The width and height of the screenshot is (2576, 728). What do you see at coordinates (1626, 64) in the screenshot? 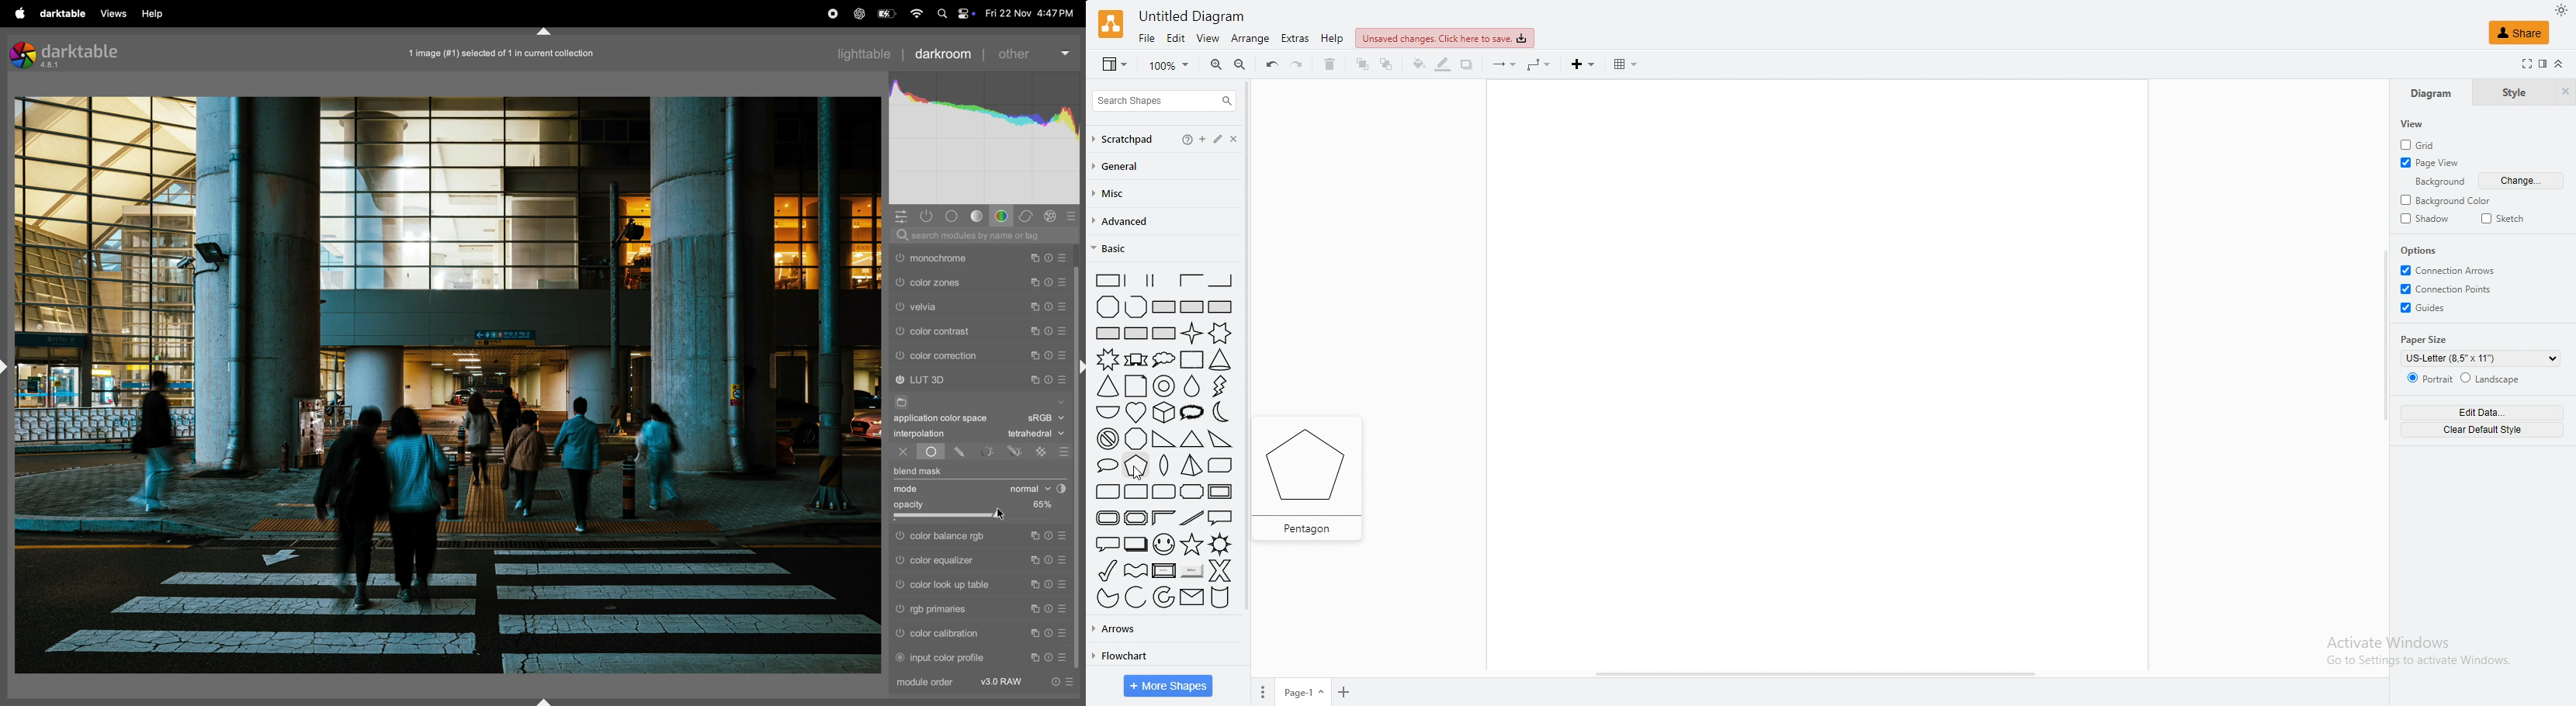
I see `table` at bounding box center [1626, 64].